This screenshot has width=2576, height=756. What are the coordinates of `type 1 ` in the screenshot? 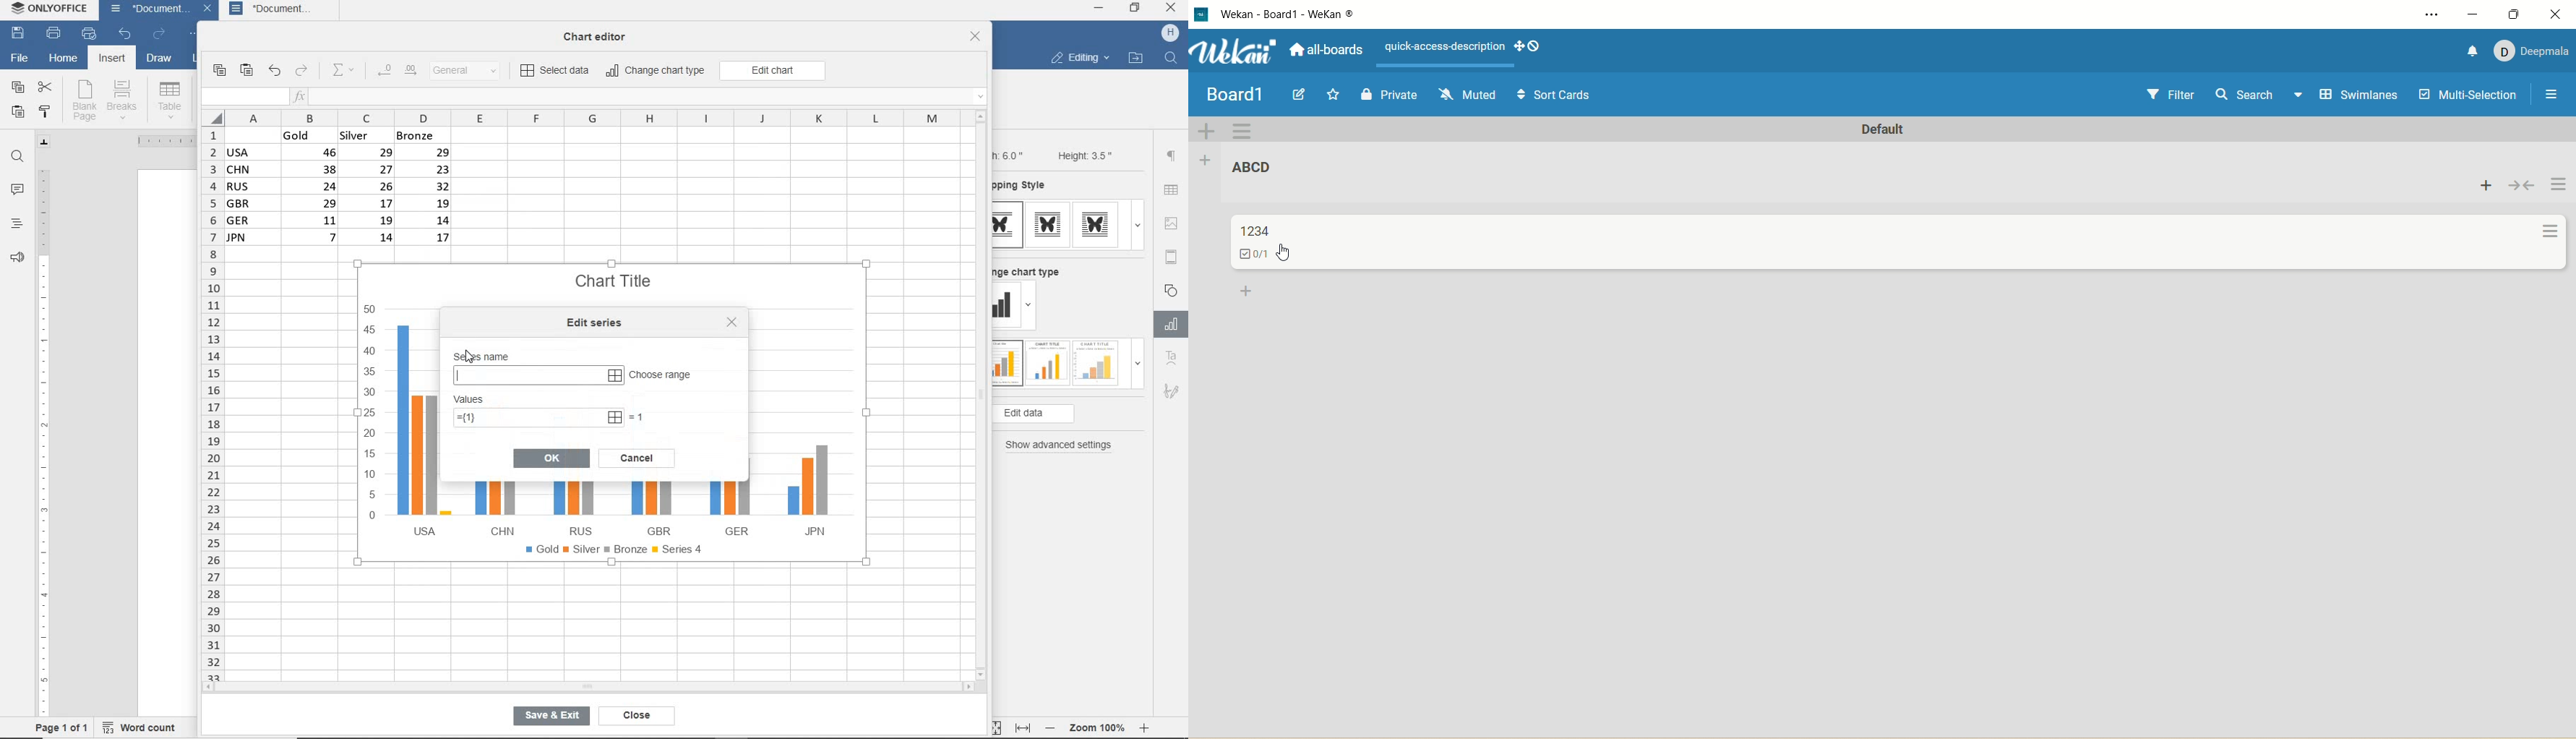 It's located at (1007, 364).